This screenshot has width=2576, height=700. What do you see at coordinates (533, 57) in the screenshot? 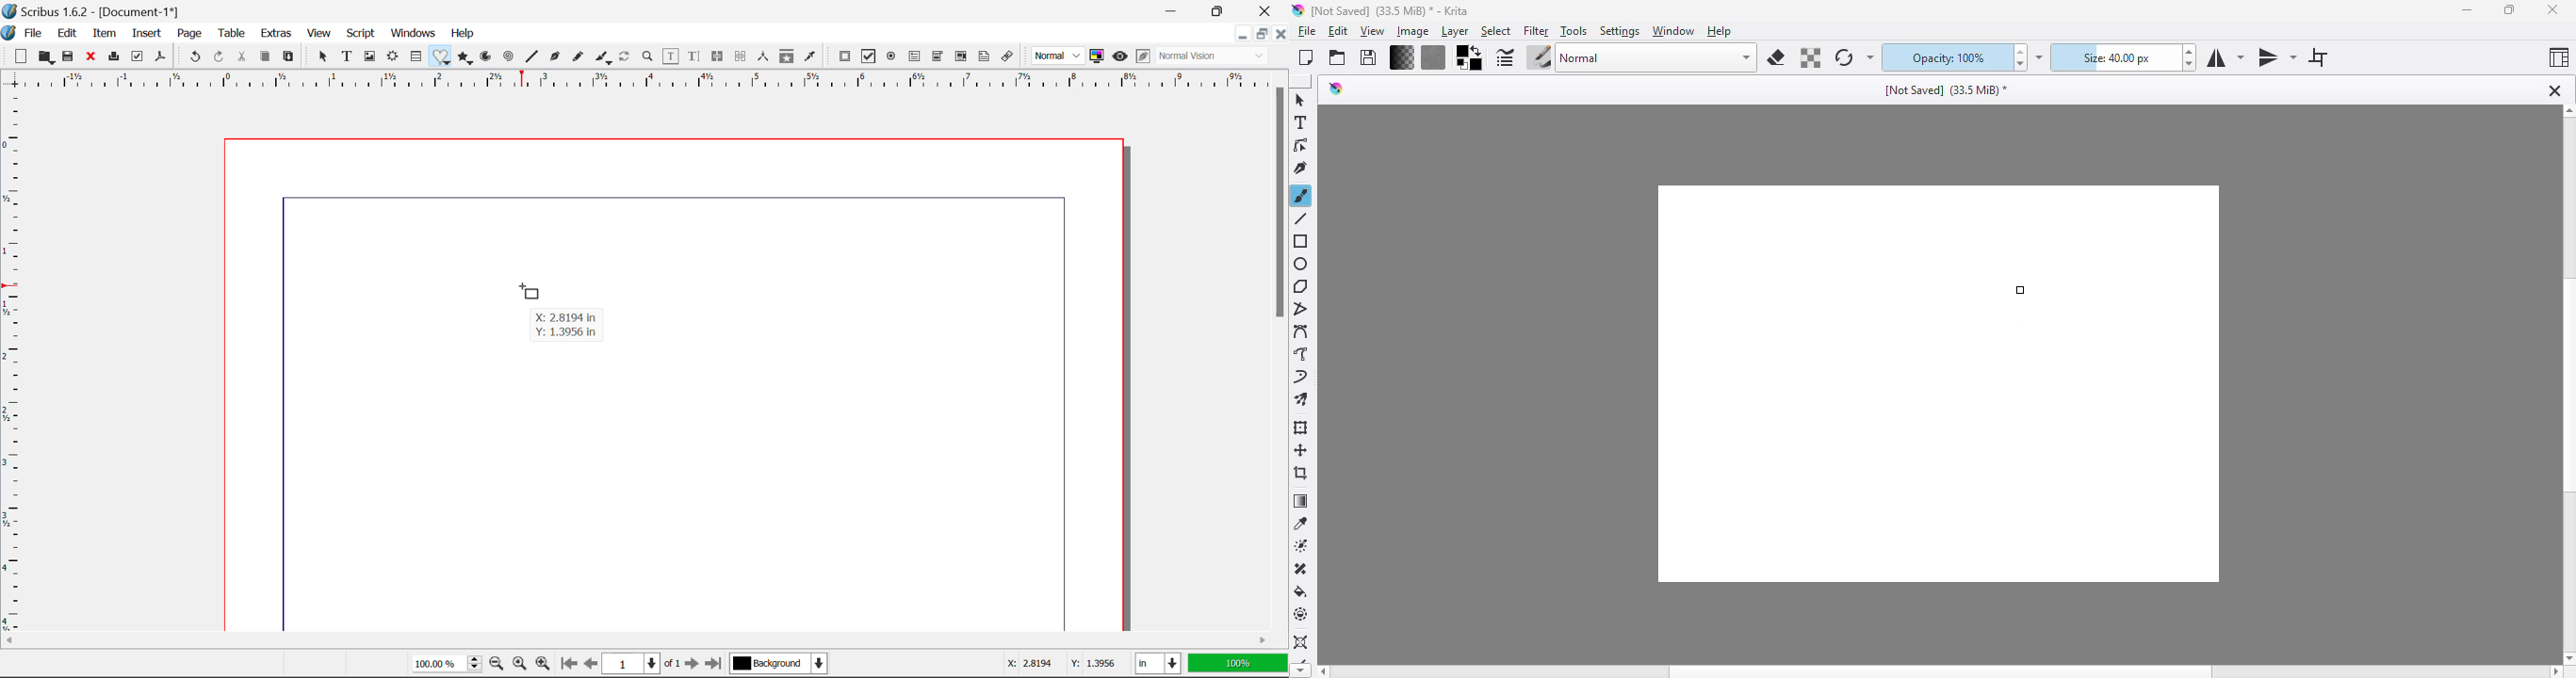
I see `Line` at bounding box center [533, 57].